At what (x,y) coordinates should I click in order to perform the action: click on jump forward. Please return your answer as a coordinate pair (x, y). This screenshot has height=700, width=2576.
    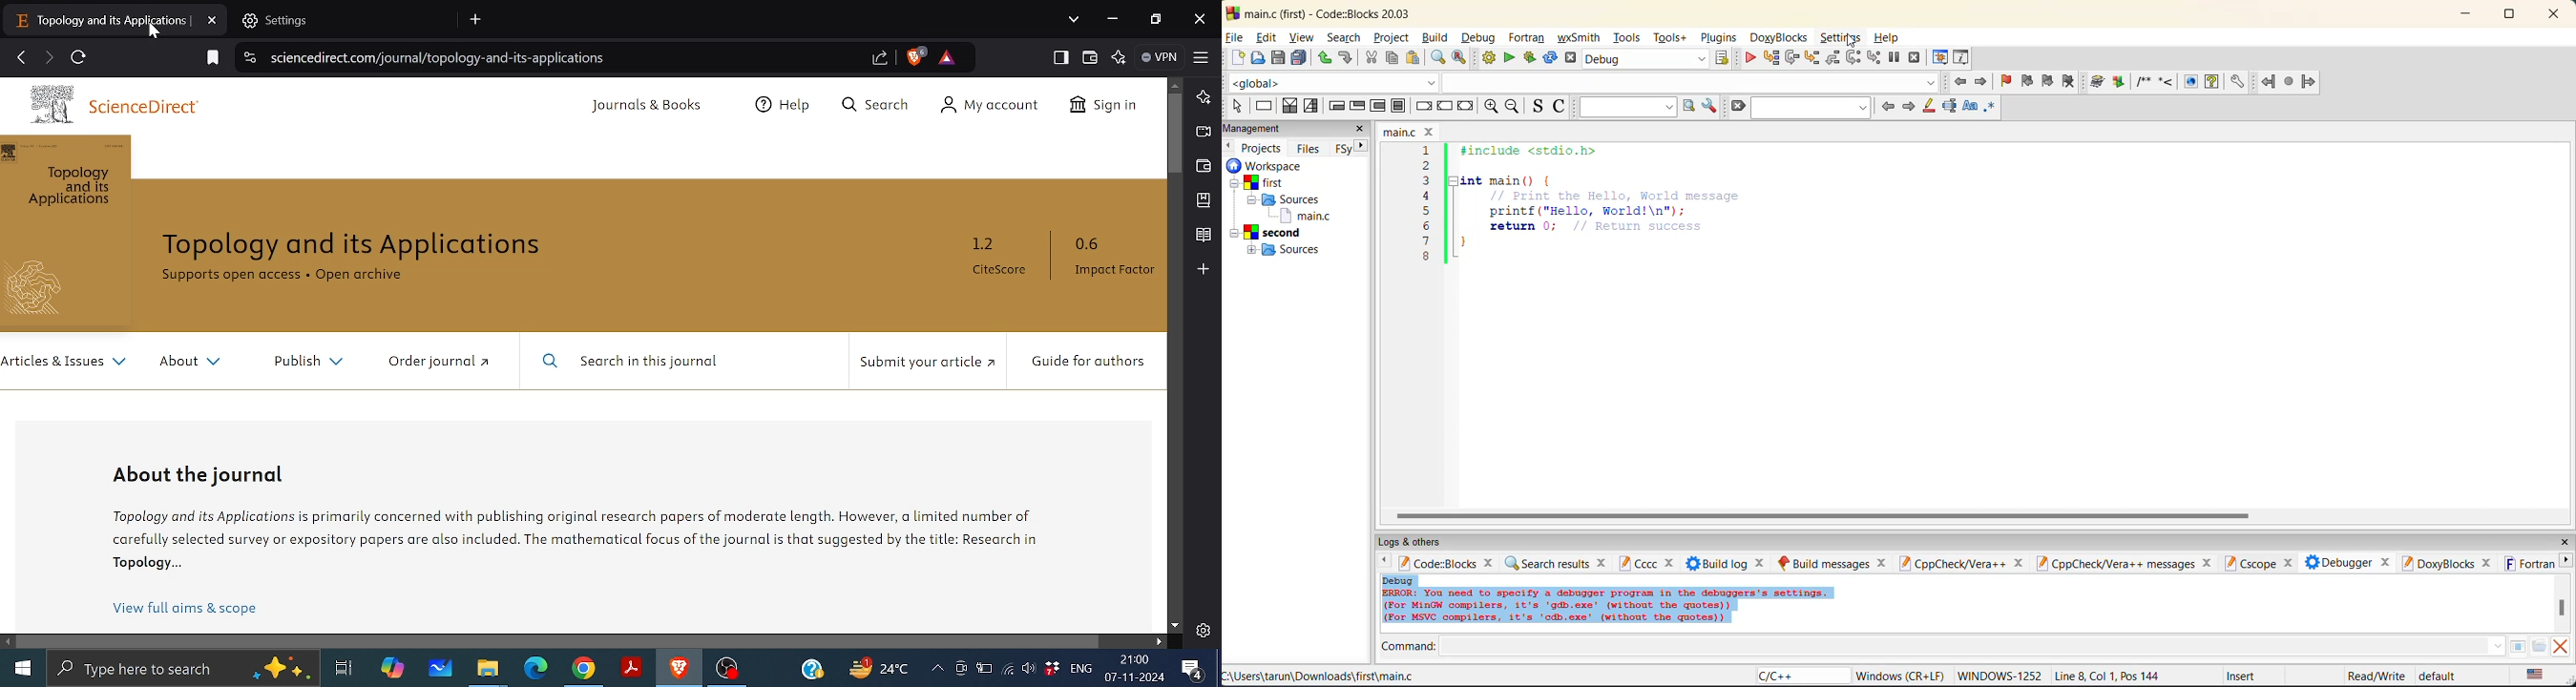
    Looking at the image, I should click on (1982, 82).